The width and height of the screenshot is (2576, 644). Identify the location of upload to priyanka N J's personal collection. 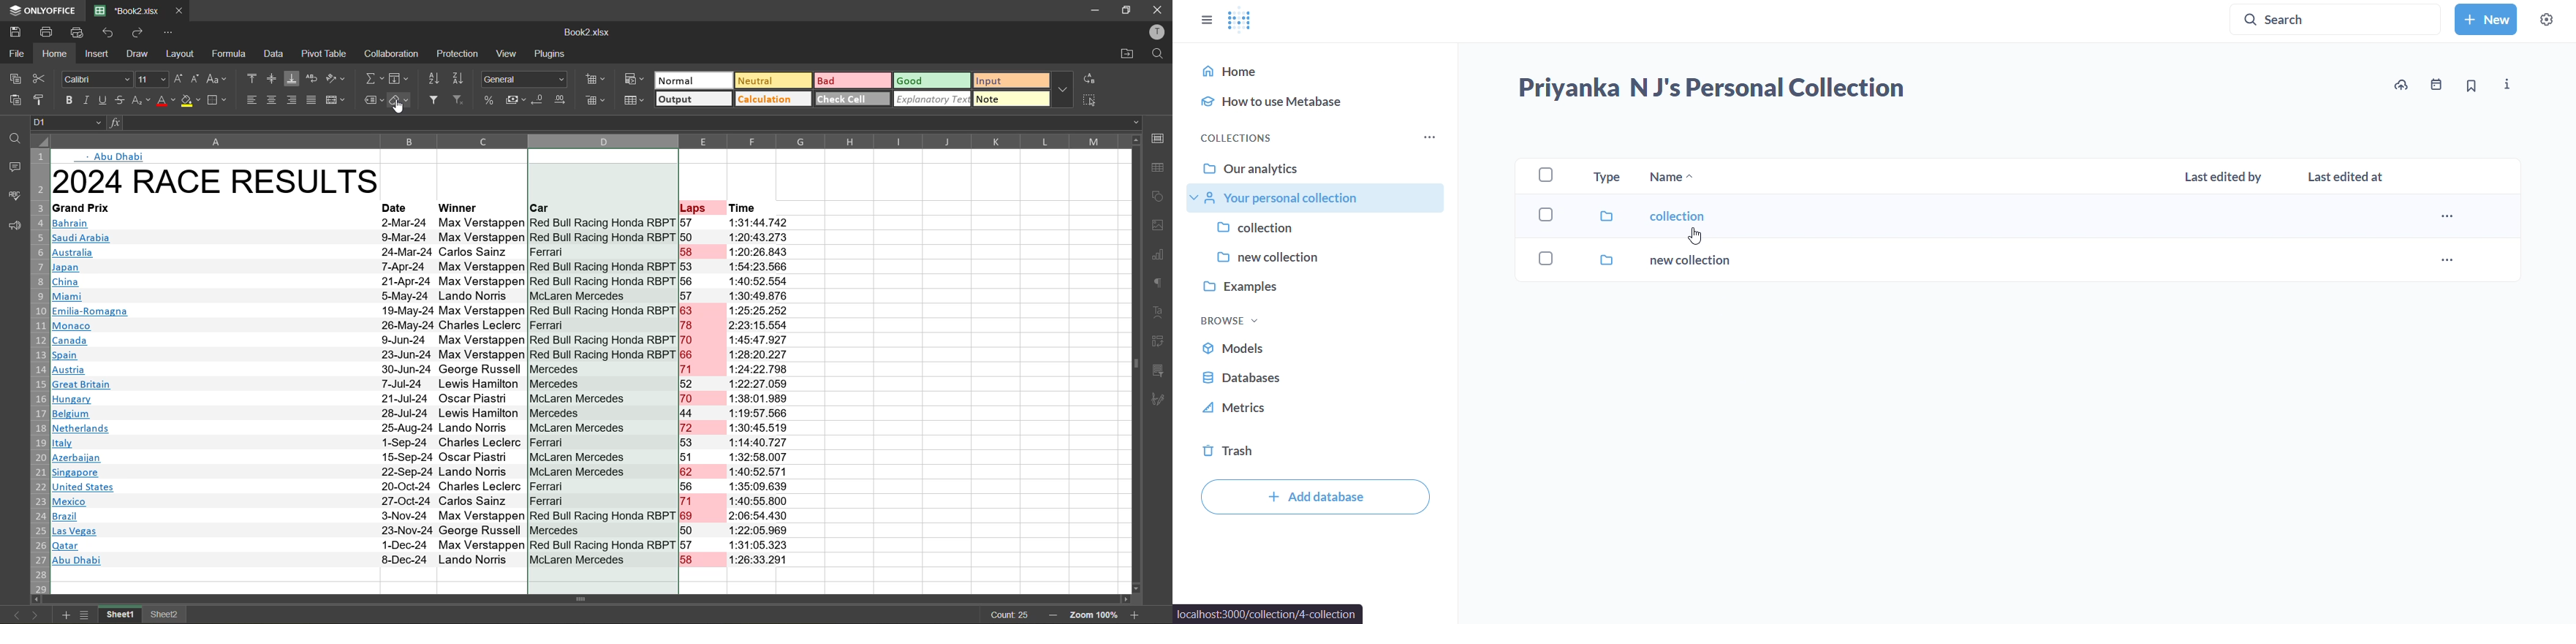
(2399, 83).